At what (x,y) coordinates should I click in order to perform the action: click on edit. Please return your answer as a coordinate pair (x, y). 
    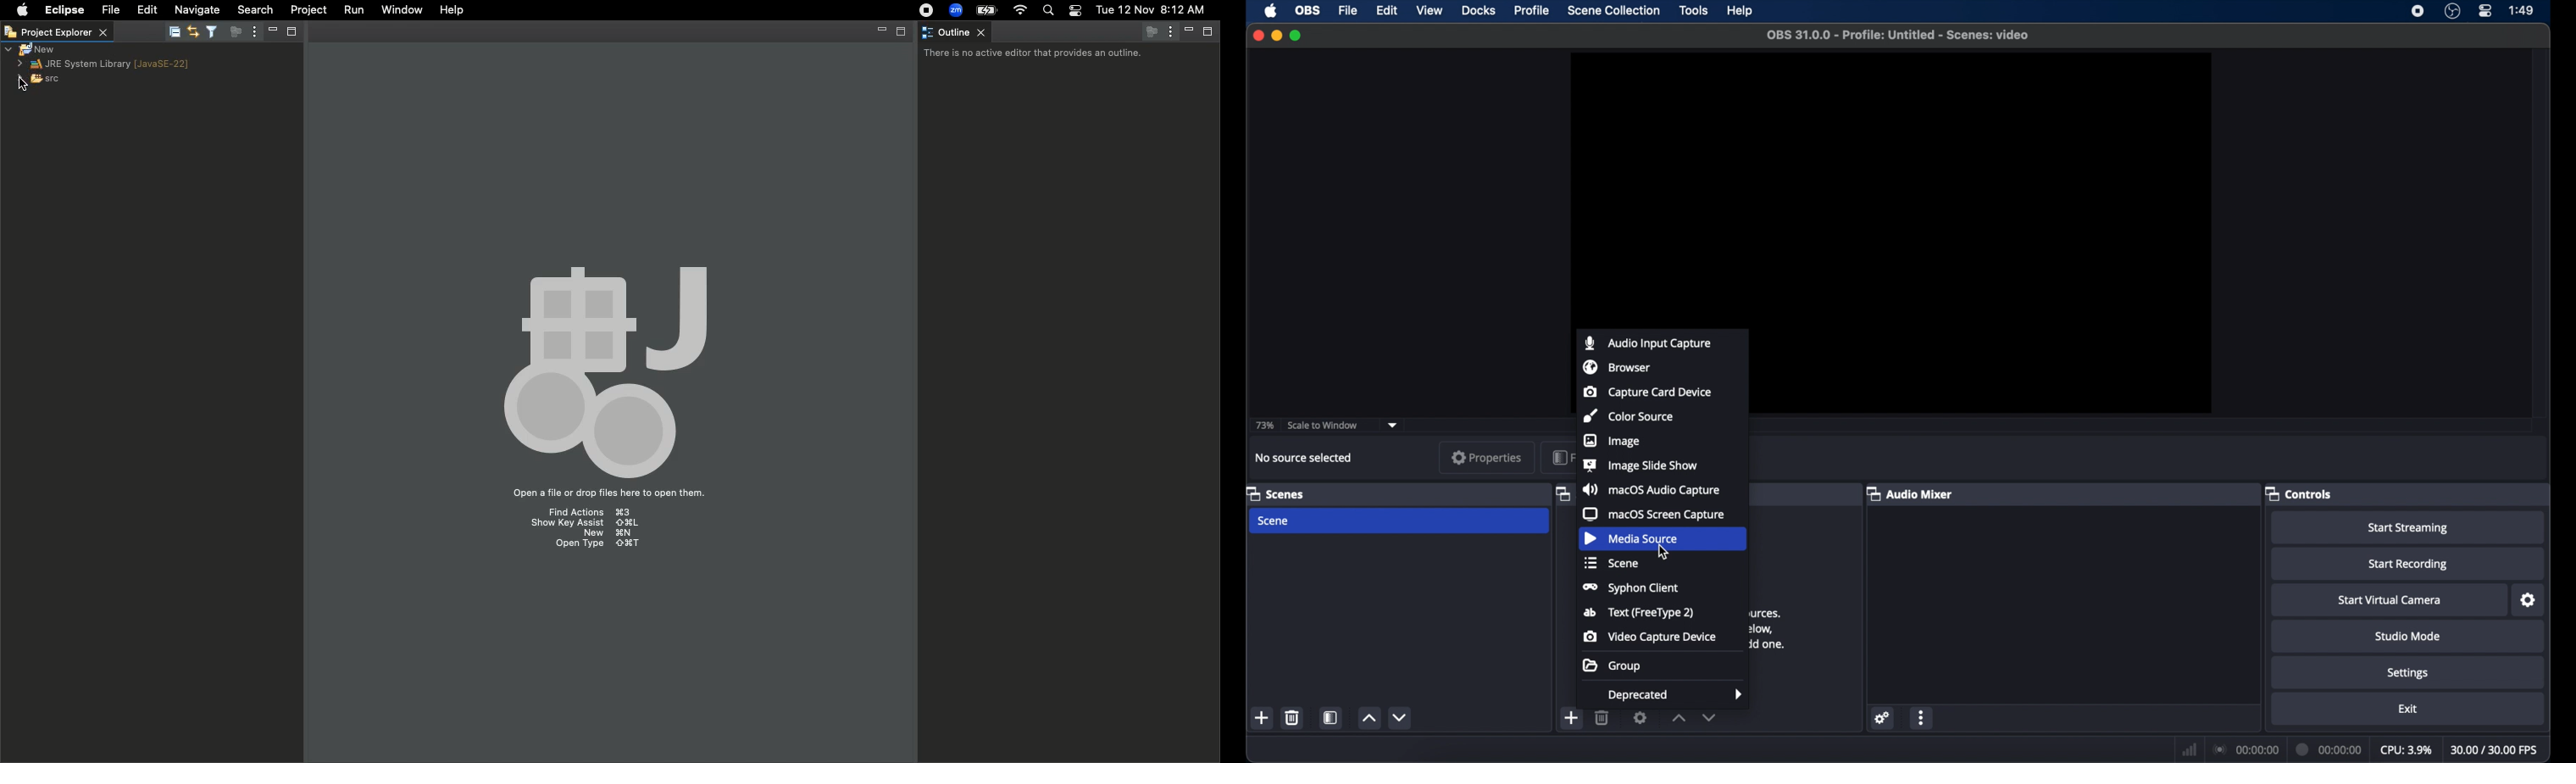
    Looking at the image, I should click on (1386, 11).